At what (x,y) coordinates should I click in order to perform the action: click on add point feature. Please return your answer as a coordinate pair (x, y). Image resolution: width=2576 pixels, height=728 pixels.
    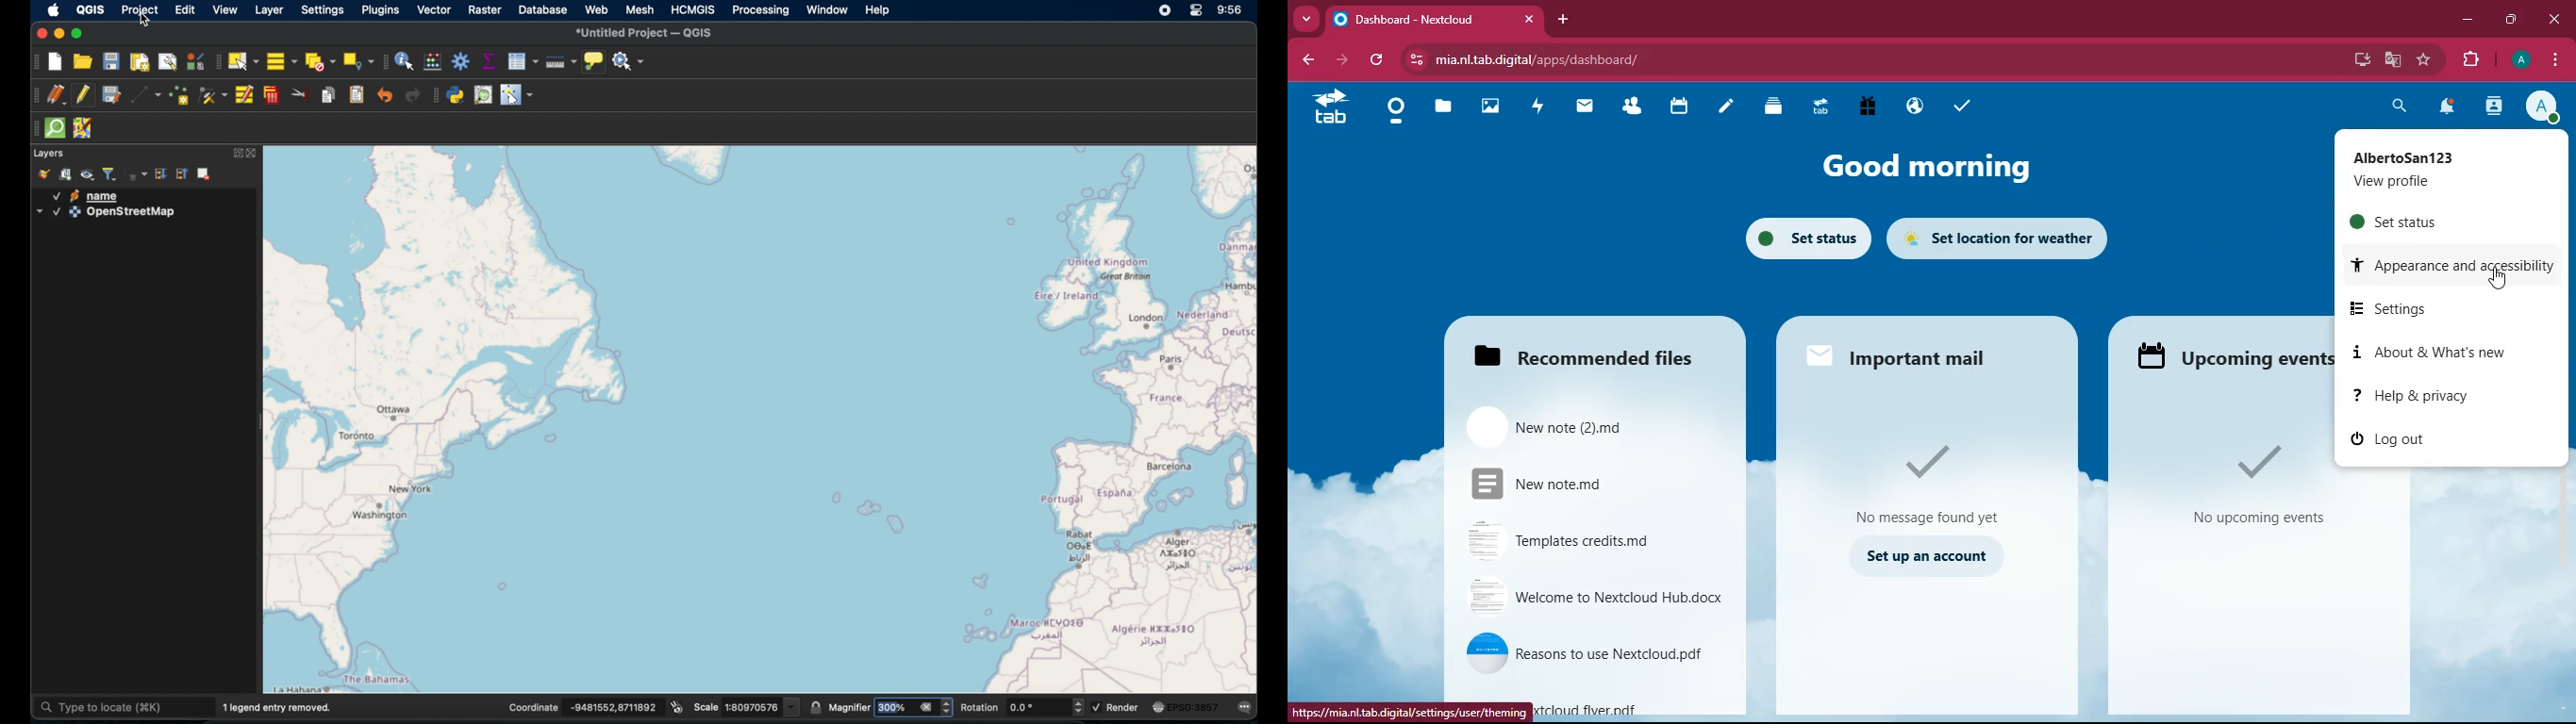
    Looking at the image, I should click on (179, 95).